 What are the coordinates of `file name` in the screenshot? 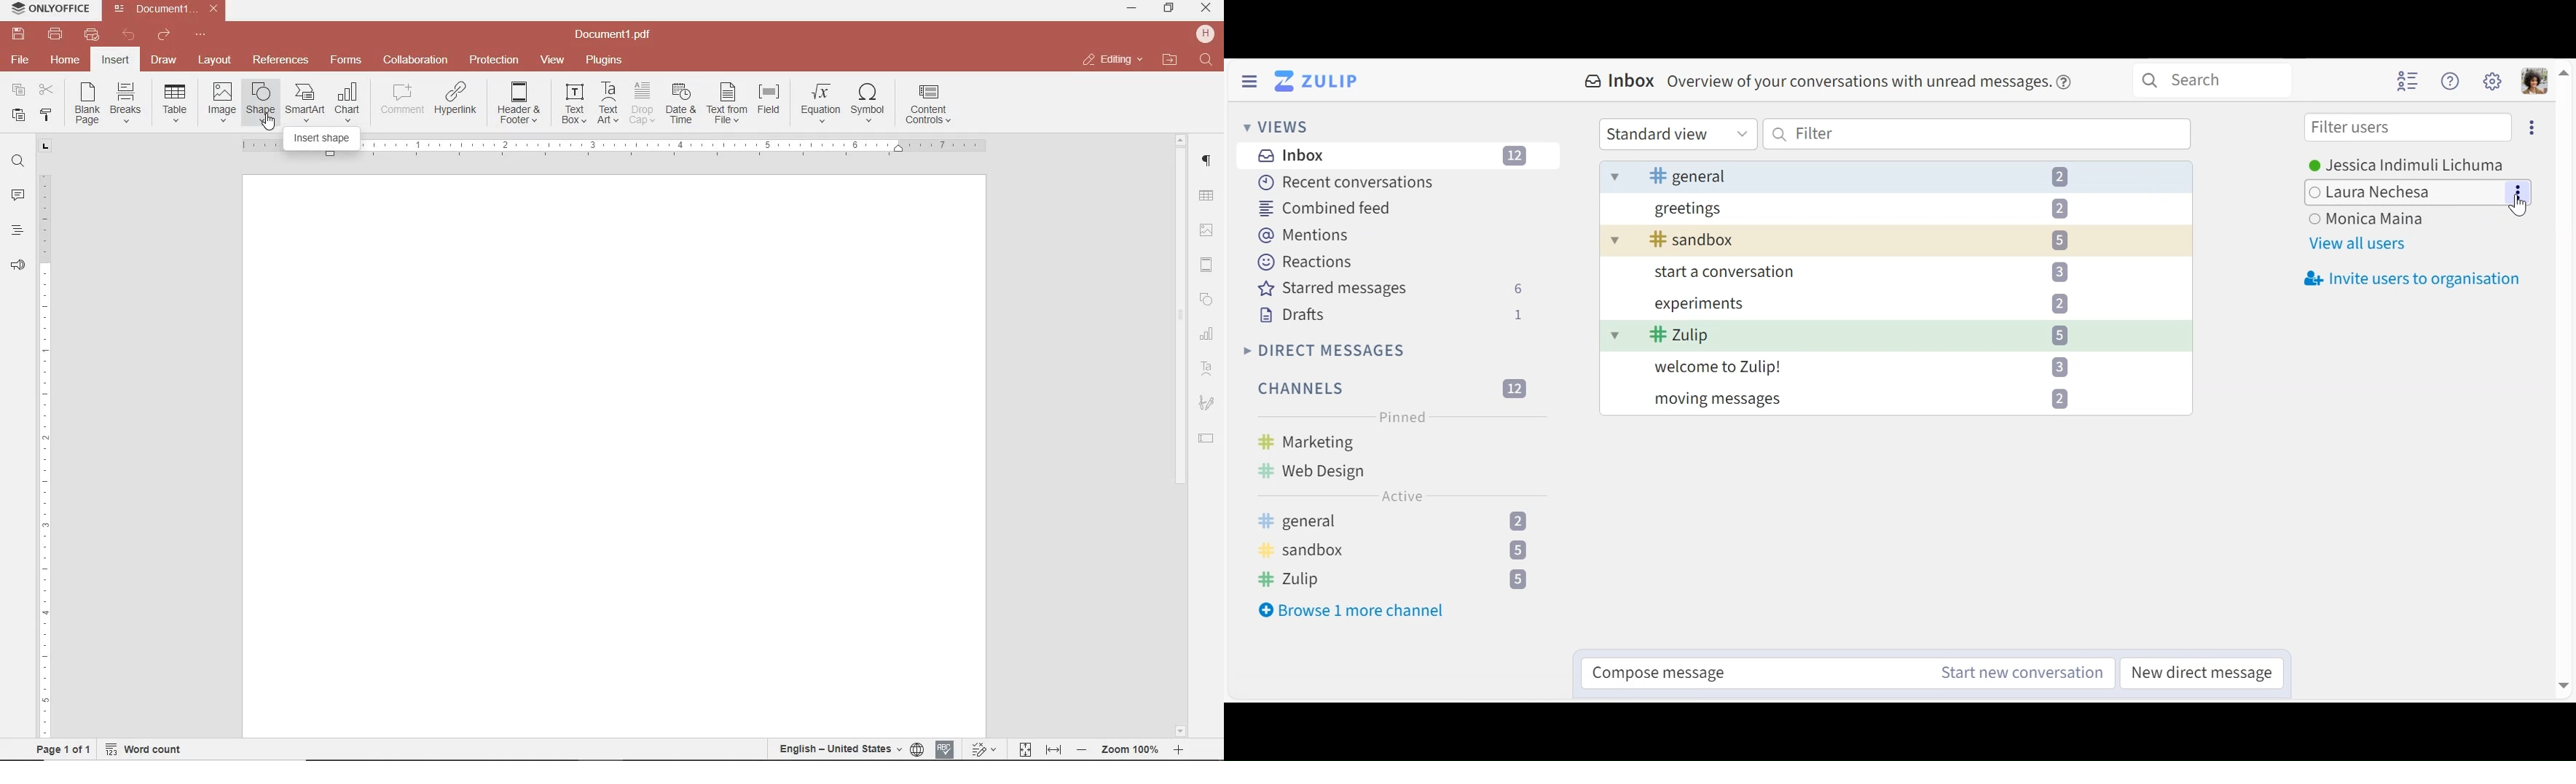 It's located at (617, 35).